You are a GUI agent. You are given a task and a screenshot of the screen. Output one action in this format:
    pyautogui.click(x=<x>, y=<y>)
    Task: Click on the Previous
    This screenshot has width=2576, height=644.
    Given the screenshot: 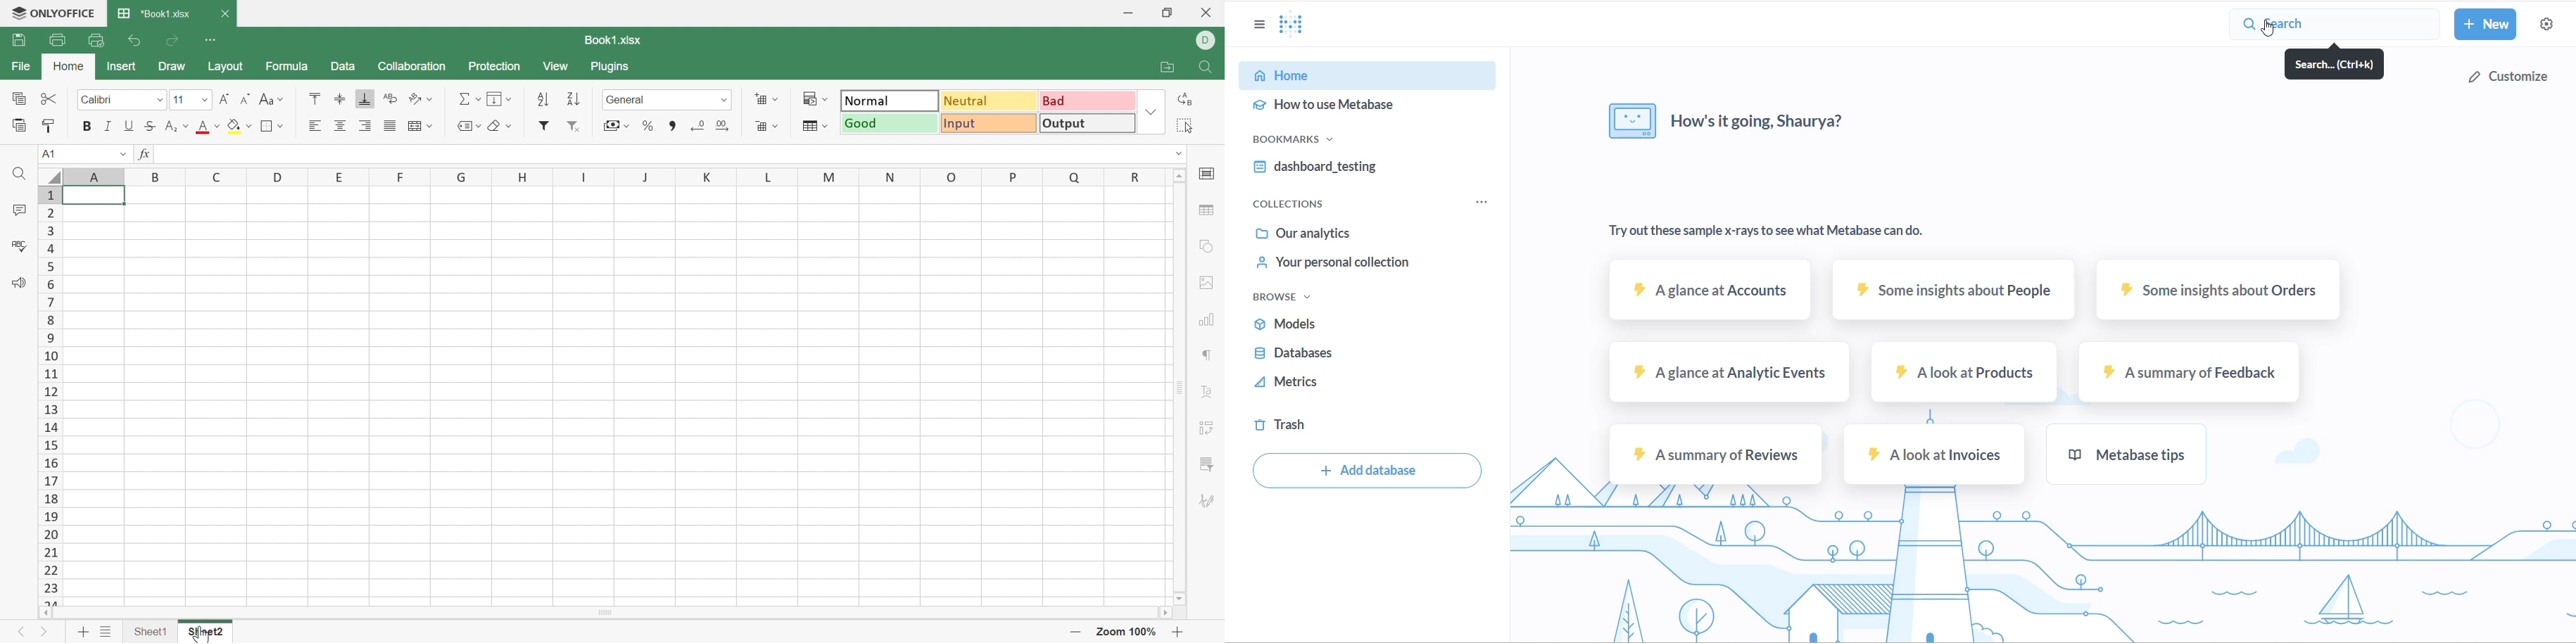 What is the action you would take?
    pyautogui.click(x=21, y=629)
    